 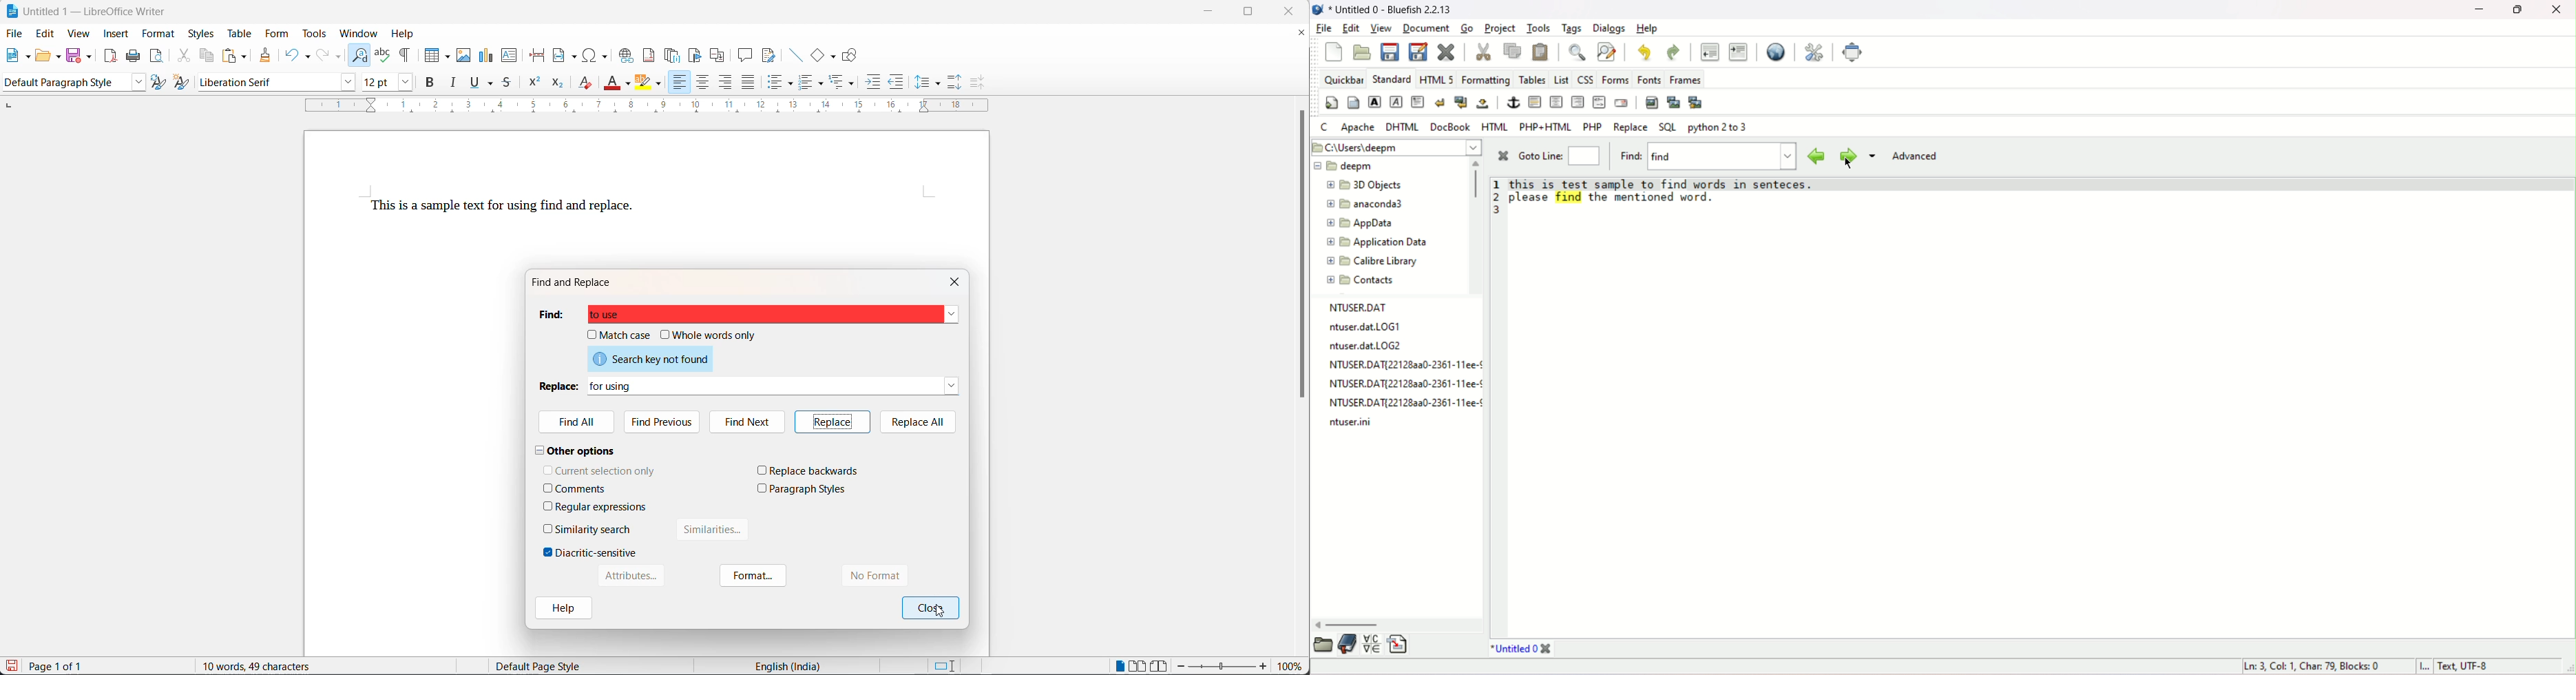 What do you see at coordinates (238, 33) in the screenshot?
I see `table` at bounding box center [238, 33].